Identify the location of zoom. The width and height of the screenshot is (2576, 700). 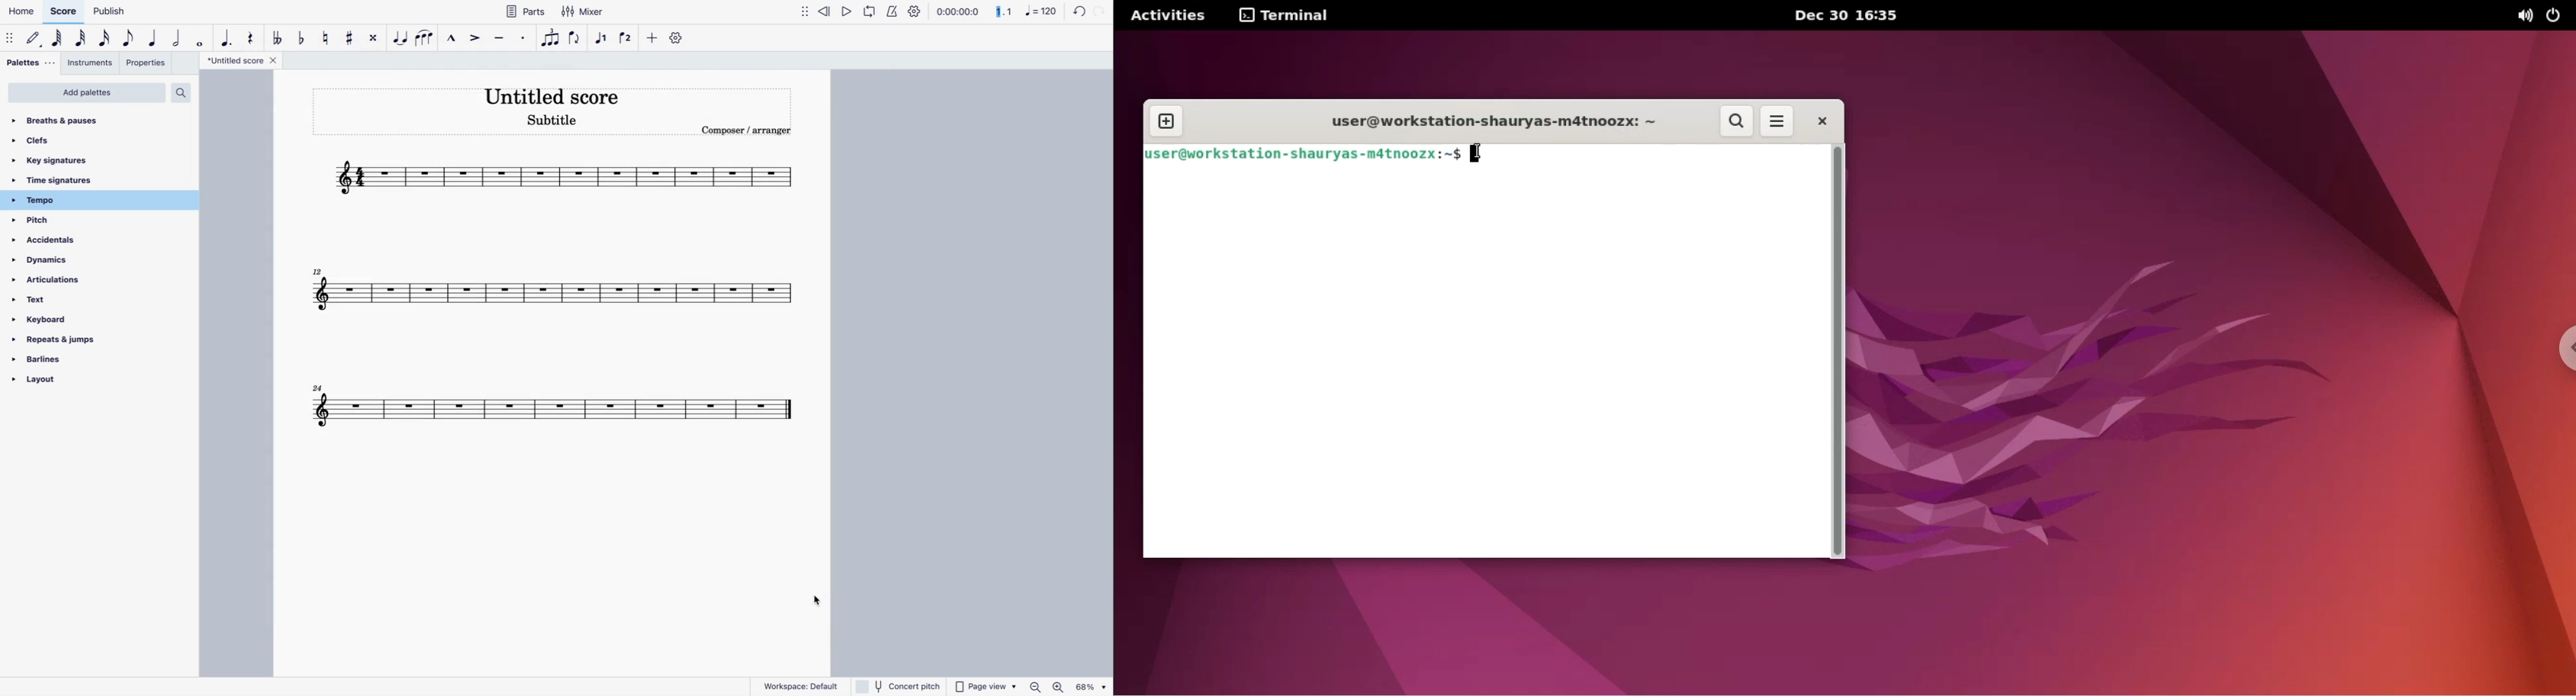
(1067, 687).